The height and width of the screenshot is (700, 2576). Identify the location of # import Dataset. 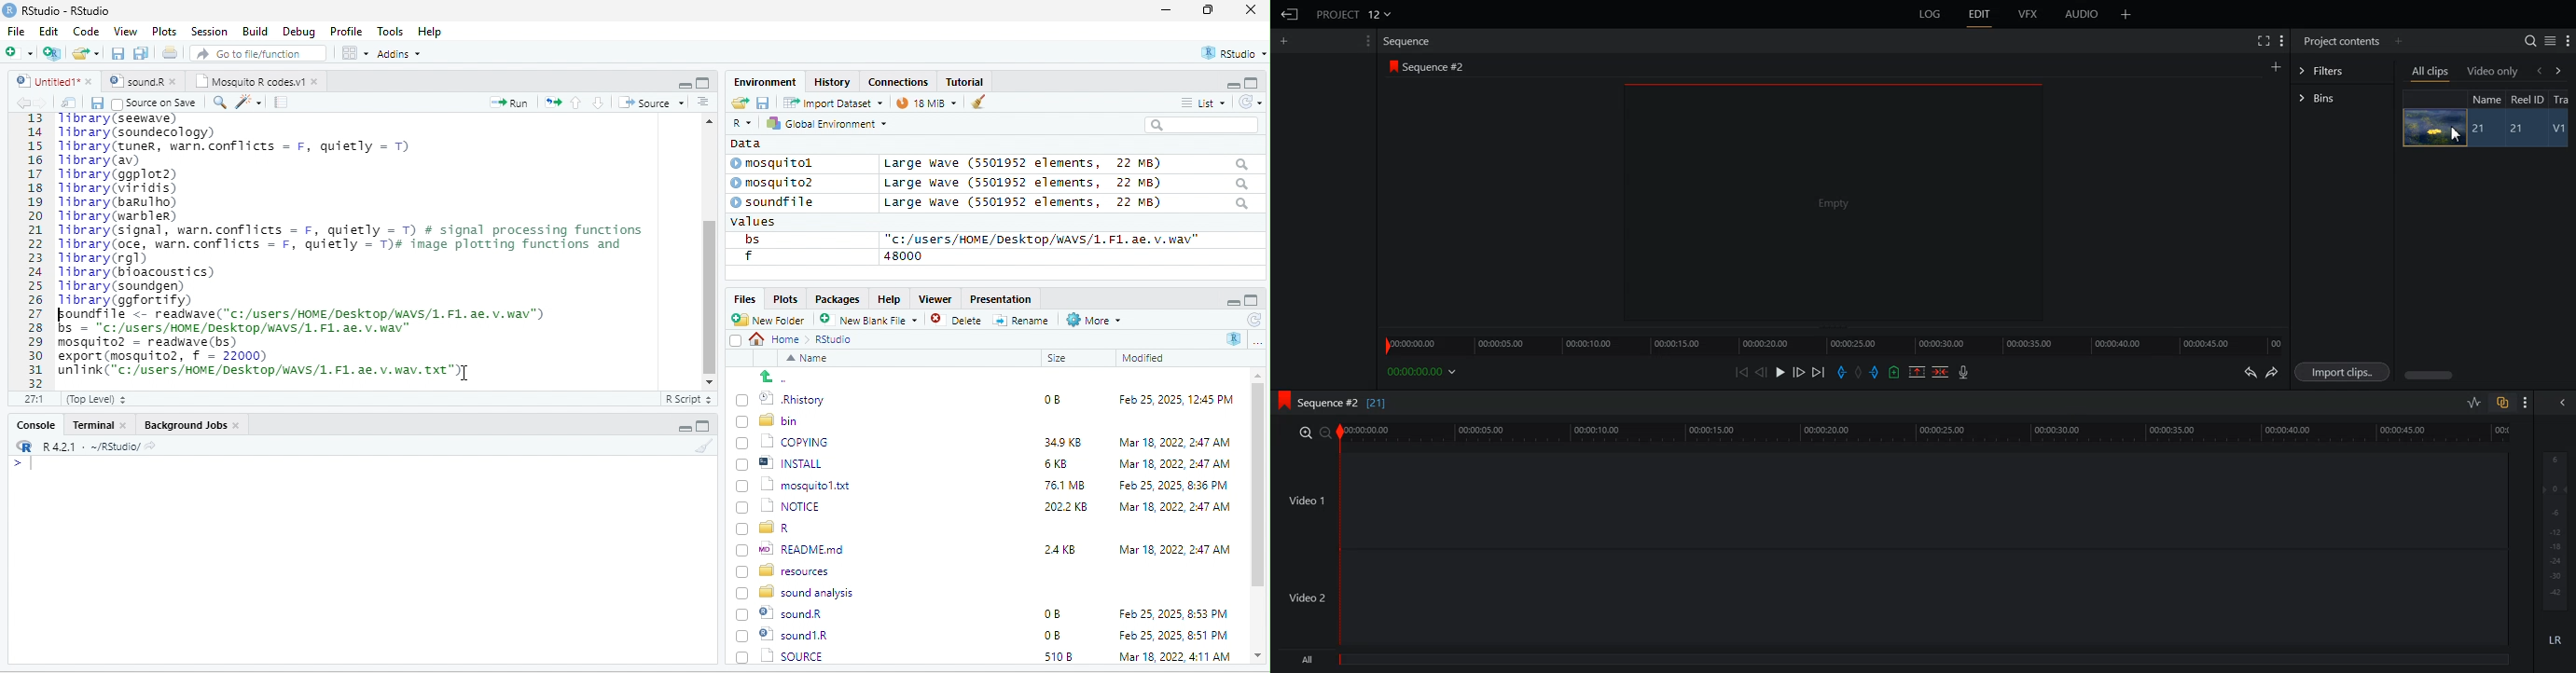
(831, 102).